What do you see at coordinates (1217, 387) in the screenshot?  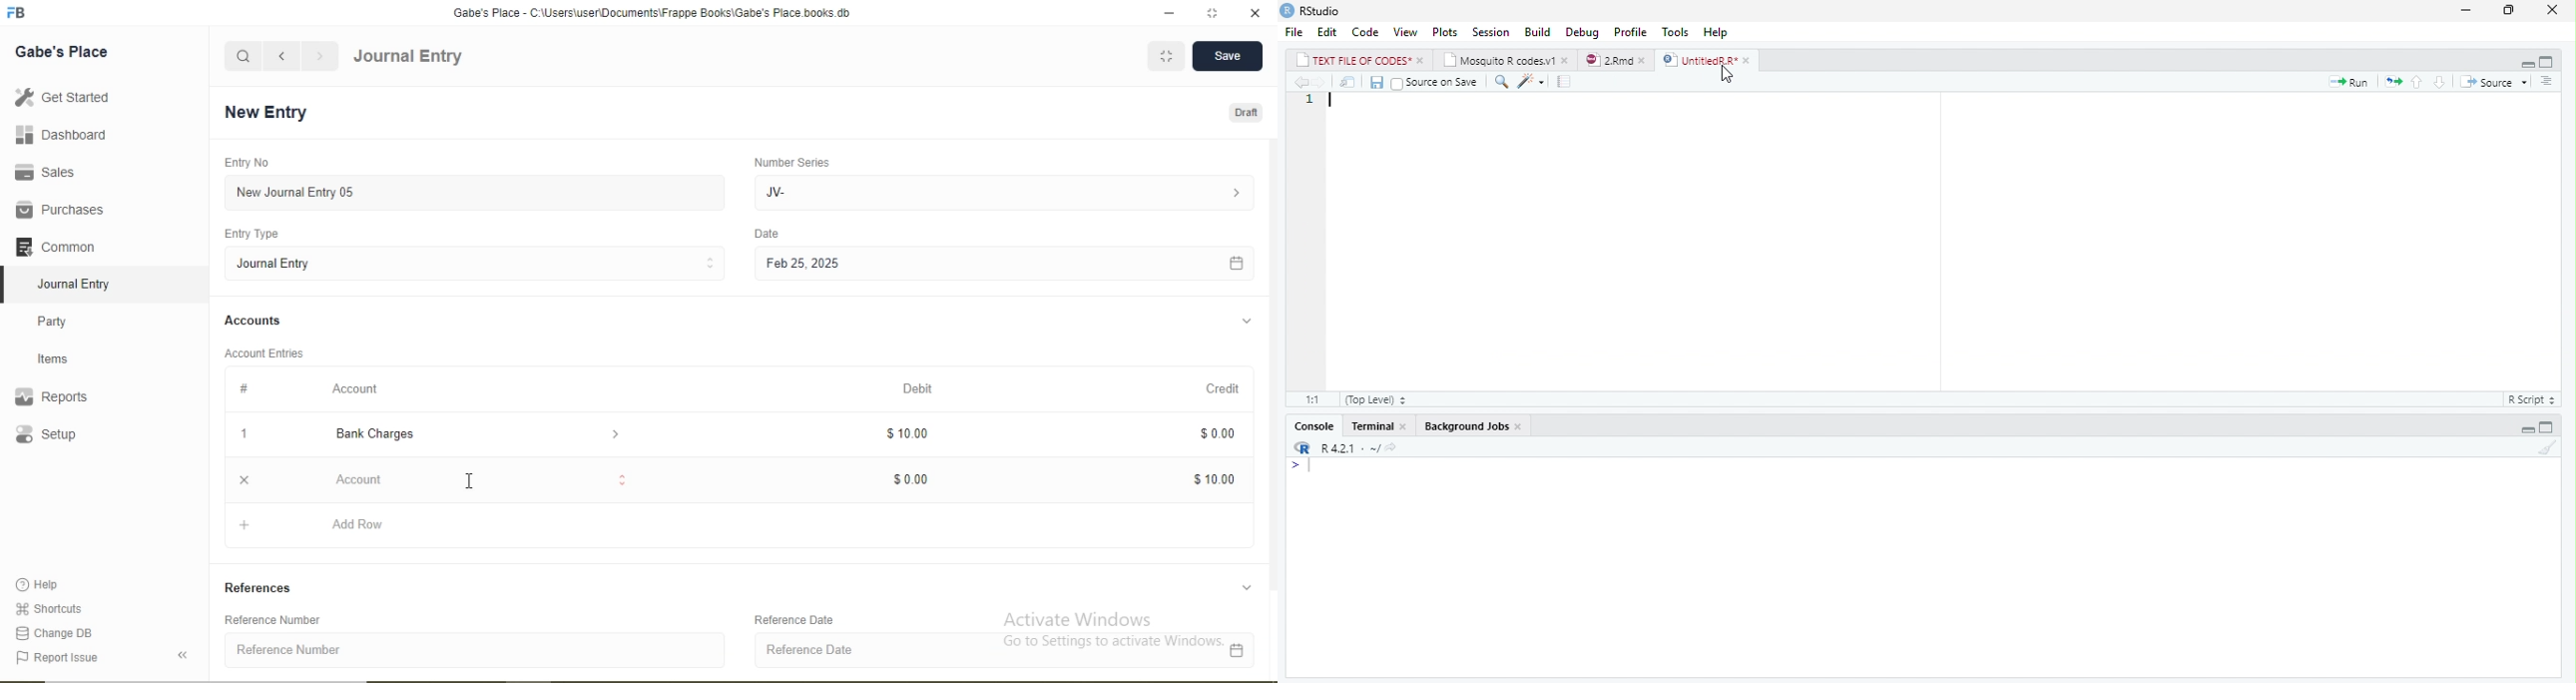 I see `Credit` at bounding box center [1217, 387].